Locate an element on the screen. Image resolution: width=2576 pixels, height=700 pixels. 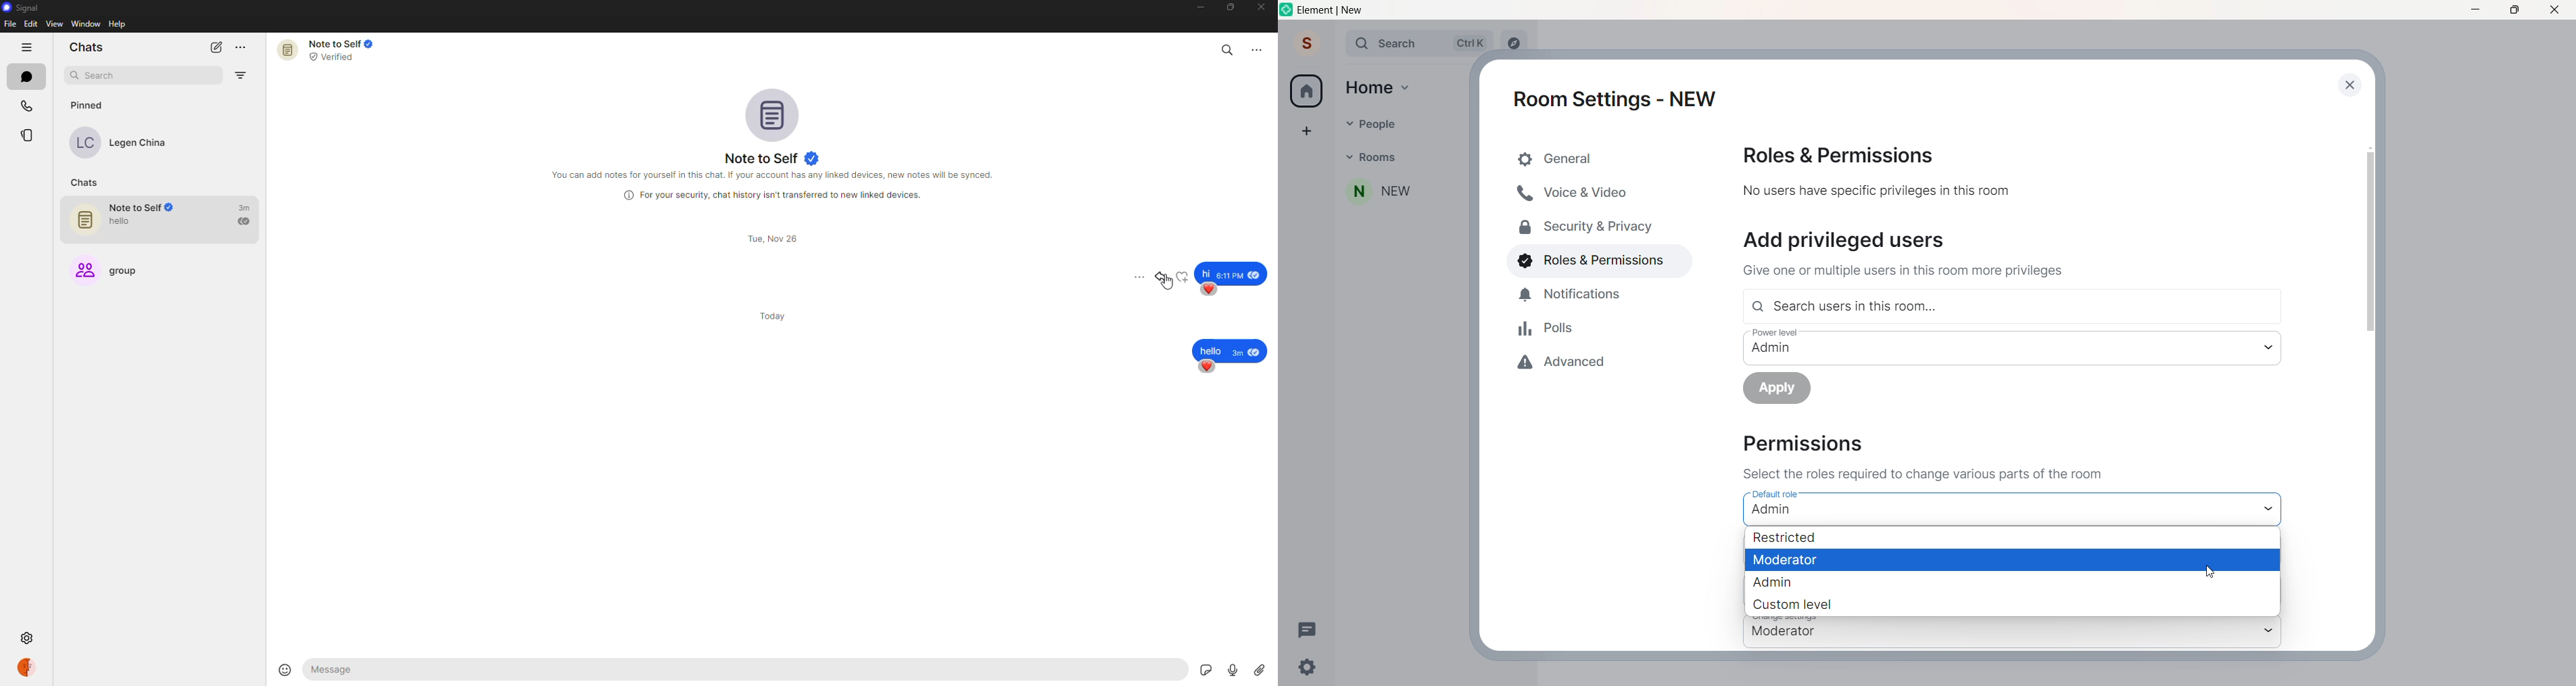
help is located at coordinates (116, 25).